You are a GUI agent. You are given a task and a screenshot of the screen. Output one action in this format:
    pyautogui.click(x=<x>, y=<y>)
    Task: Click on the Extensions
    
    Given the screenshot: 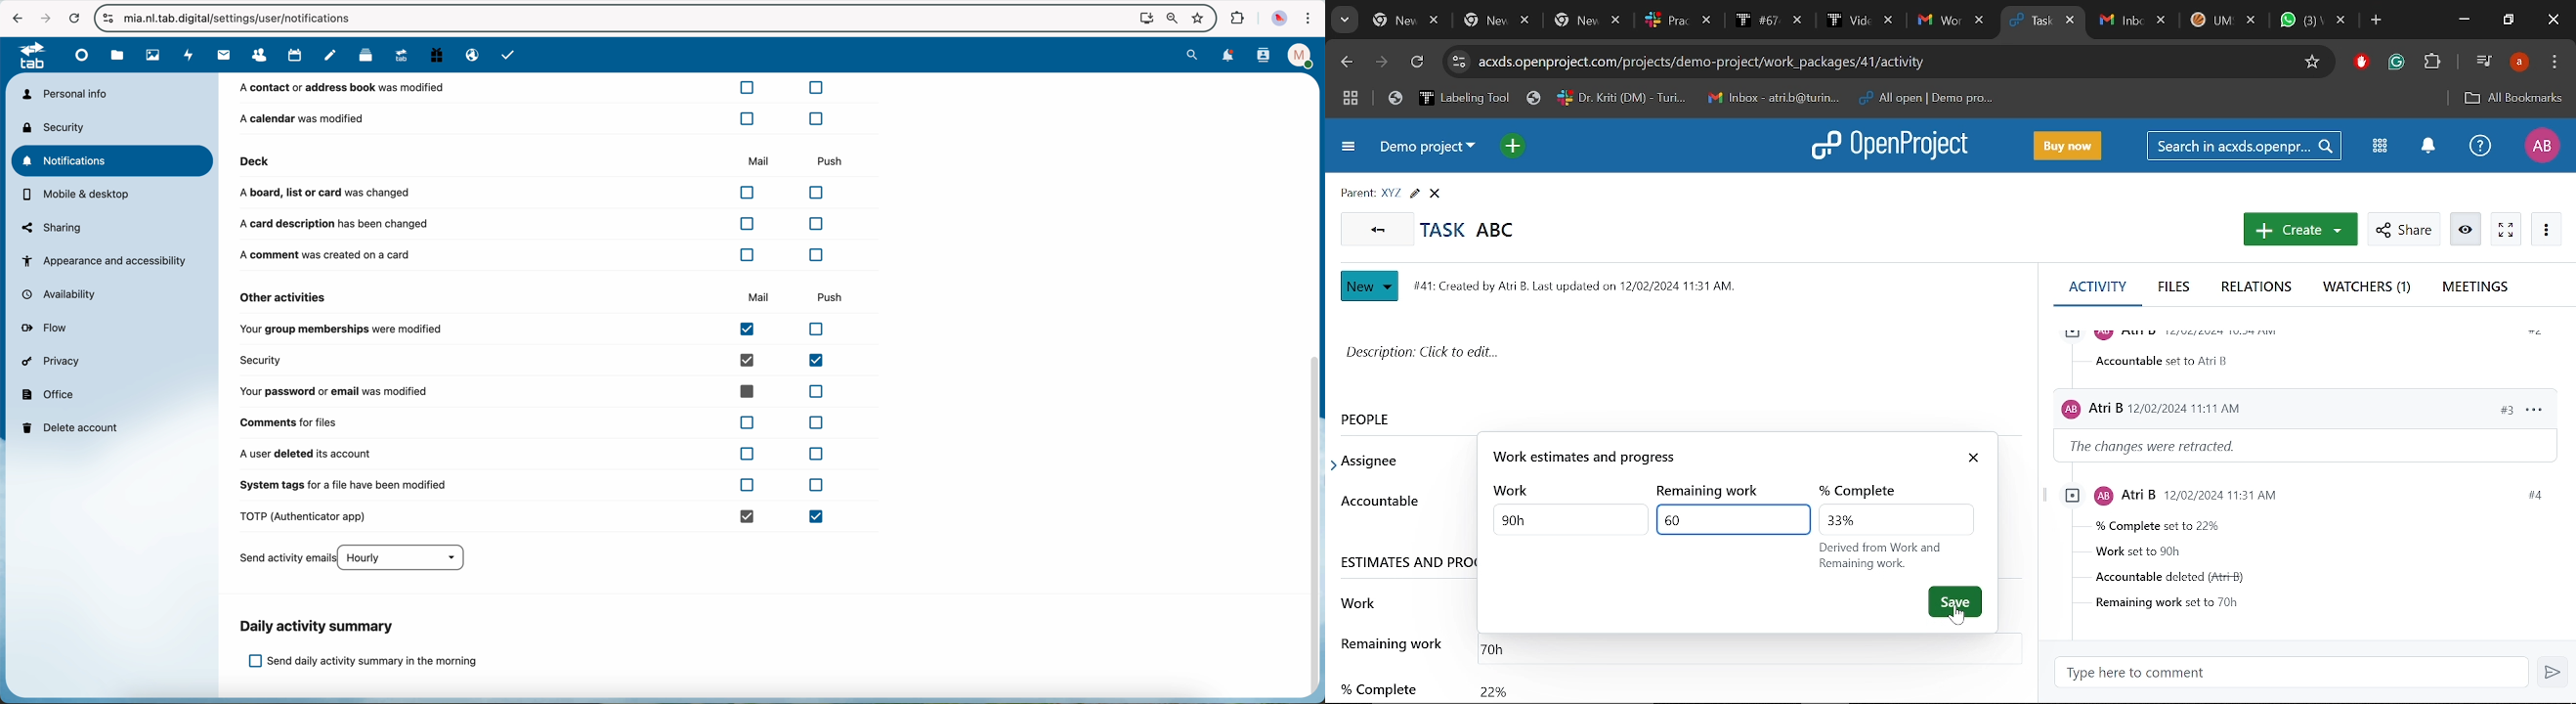 What is the action you would take?
    pyautogui.click(x=2434, y=63)
    